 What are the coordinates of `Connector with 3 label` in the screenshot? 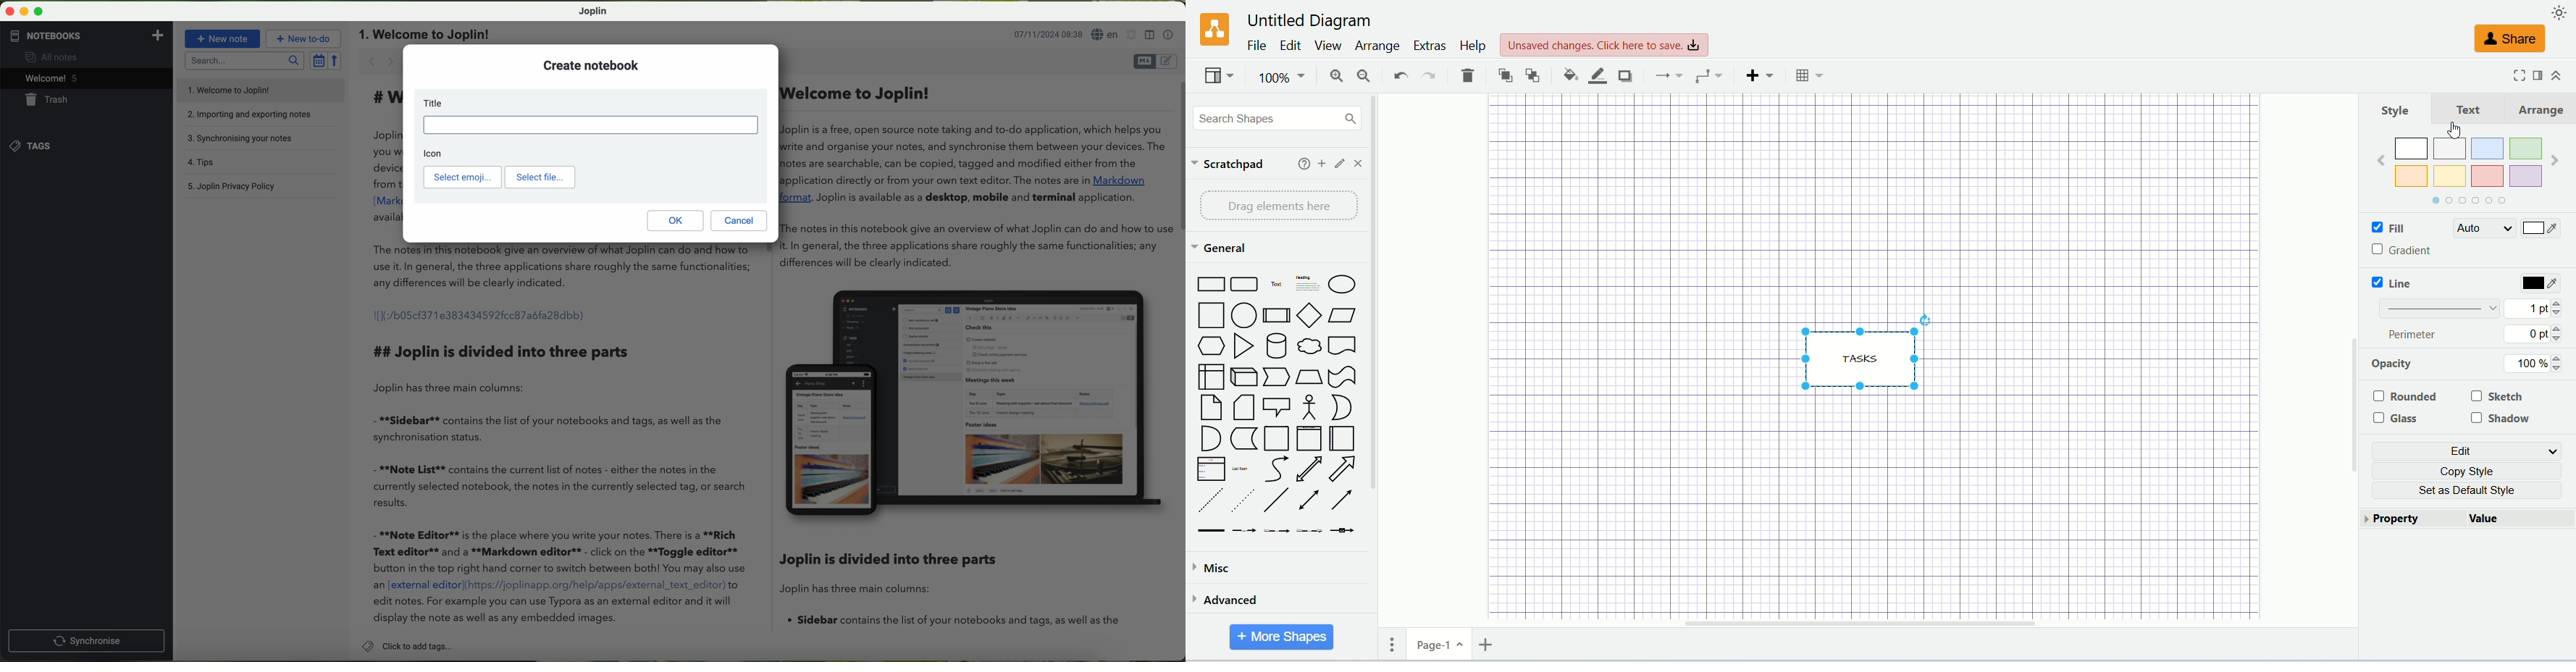 It's located at (1309, 532).